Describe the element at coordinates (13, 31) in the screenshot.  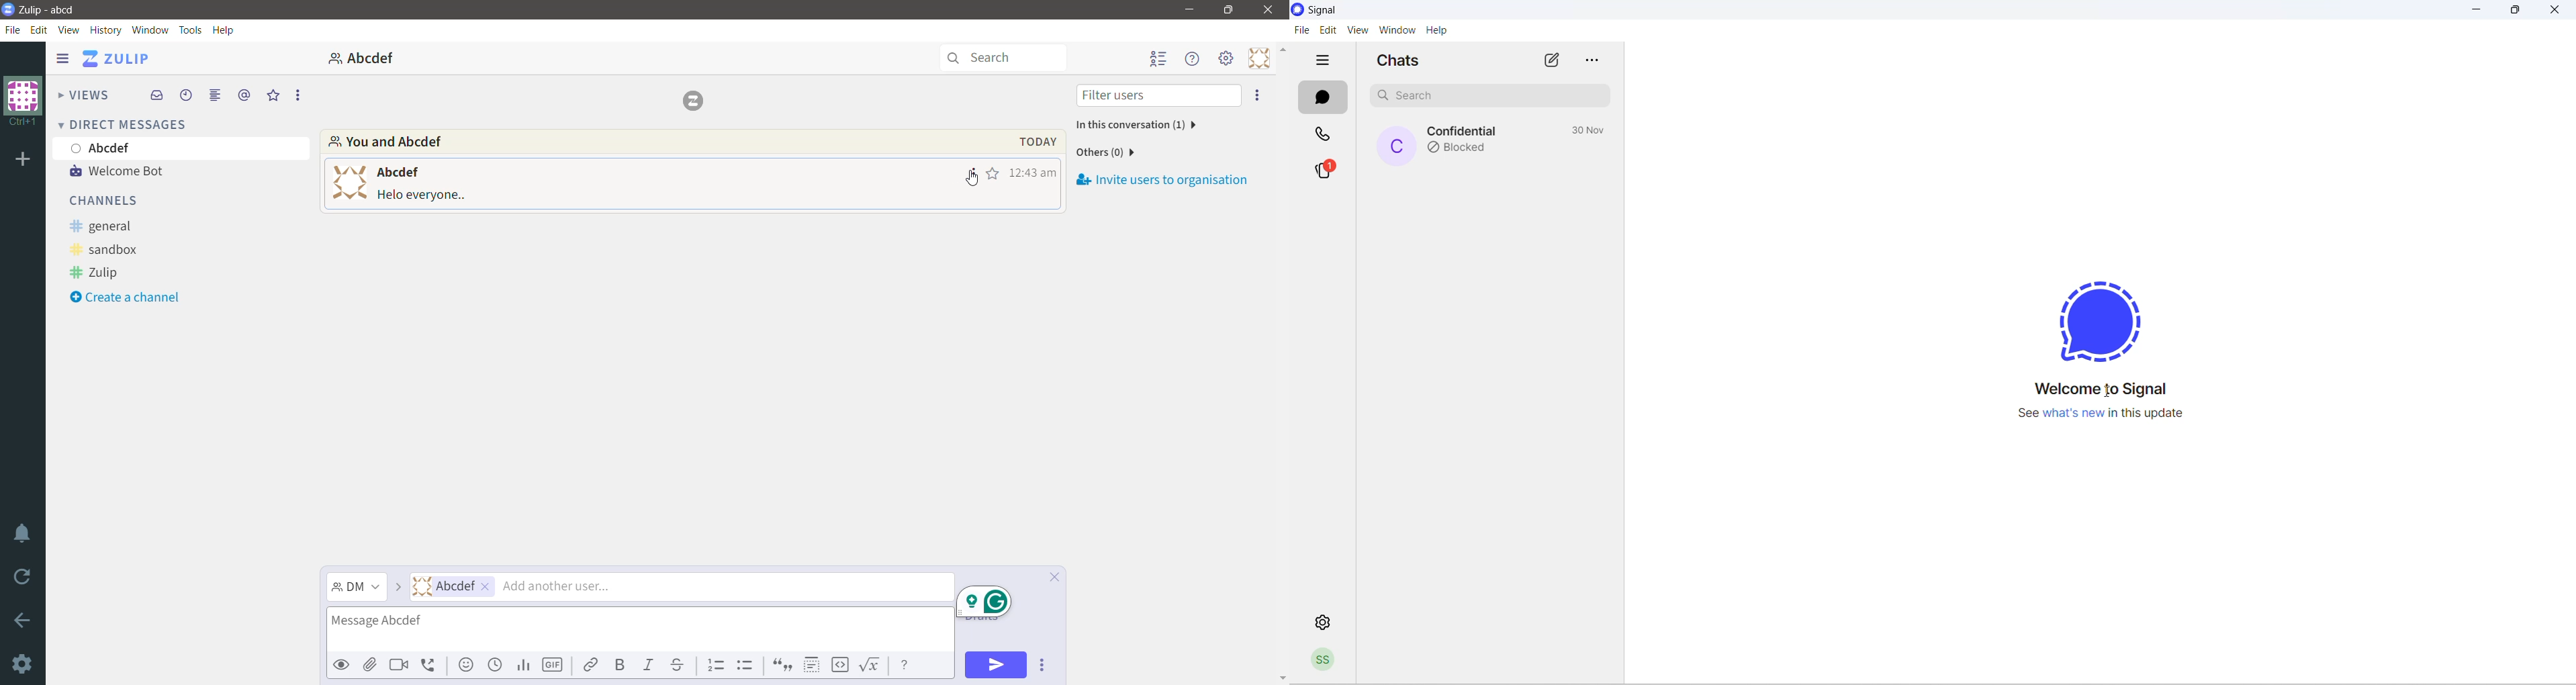
I see `File` at that location.